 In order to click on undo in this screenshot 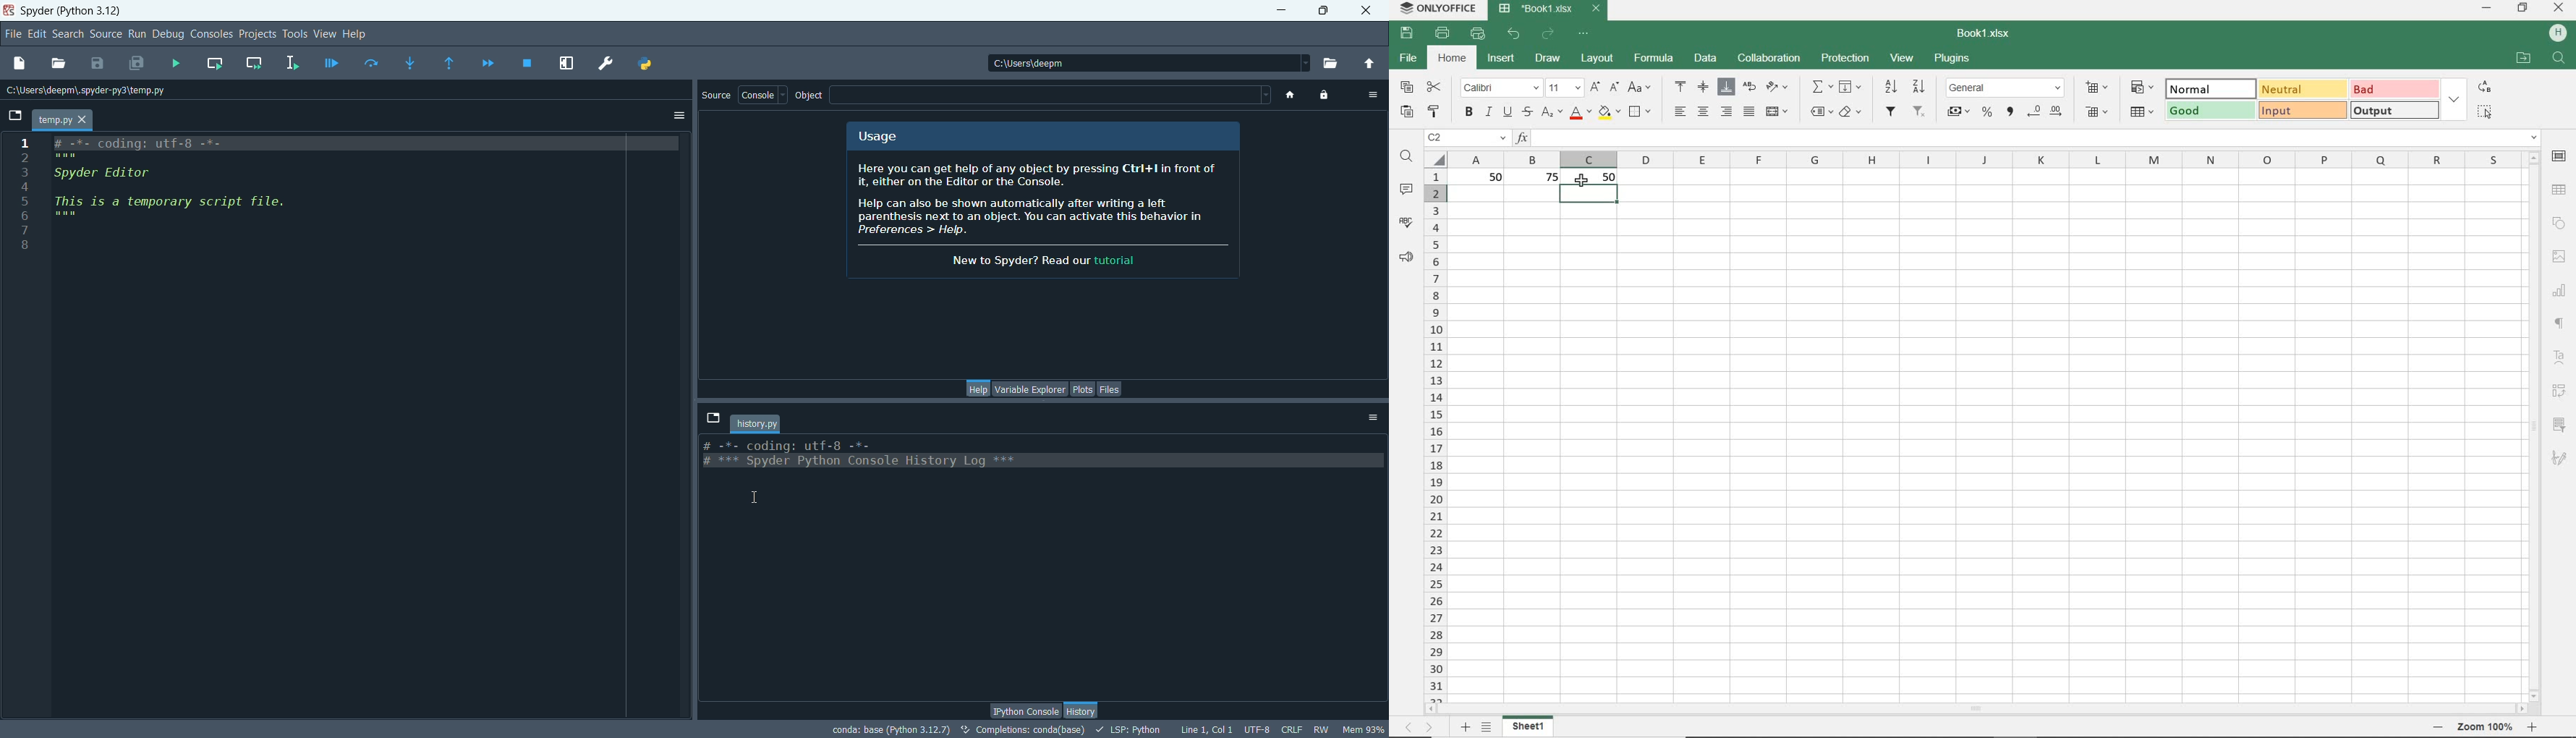, I will do `click(1514, 35)`.